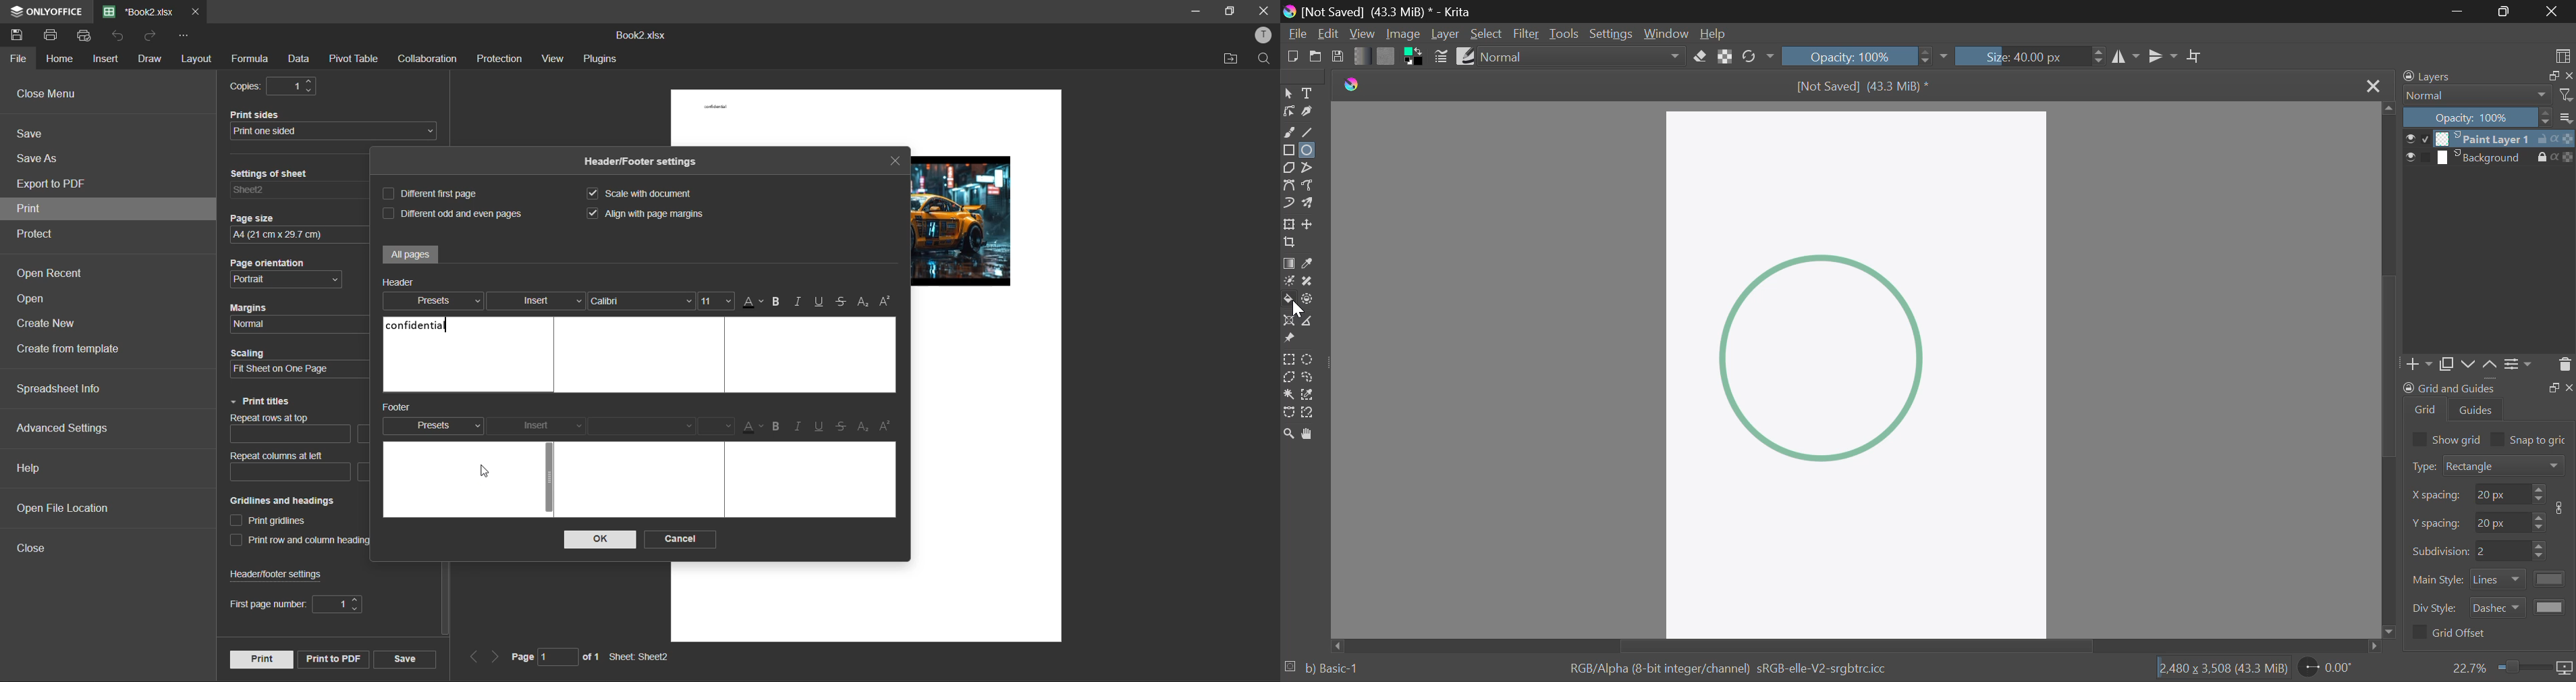  What do you see at coordinates (1309, 167) in the screenshot?
I see `Polyline` at bounding box center [1309, 167].